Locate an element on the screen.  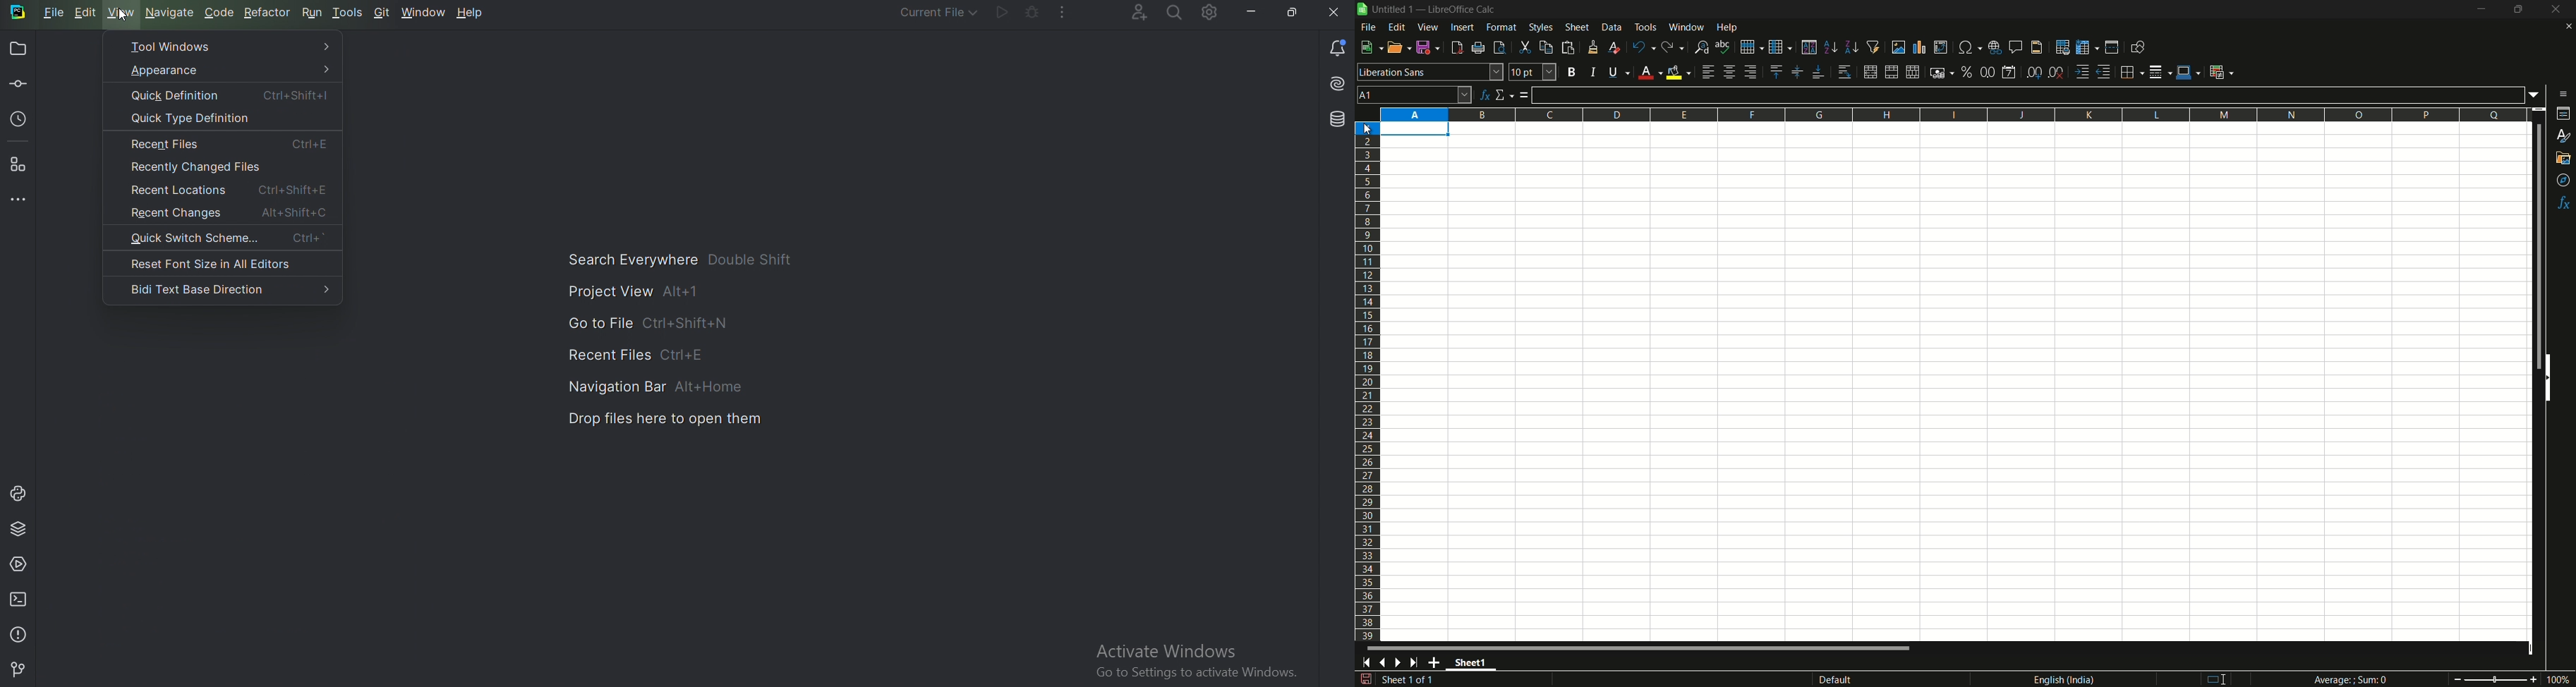
minimize is located at coordinates (2482, 10).